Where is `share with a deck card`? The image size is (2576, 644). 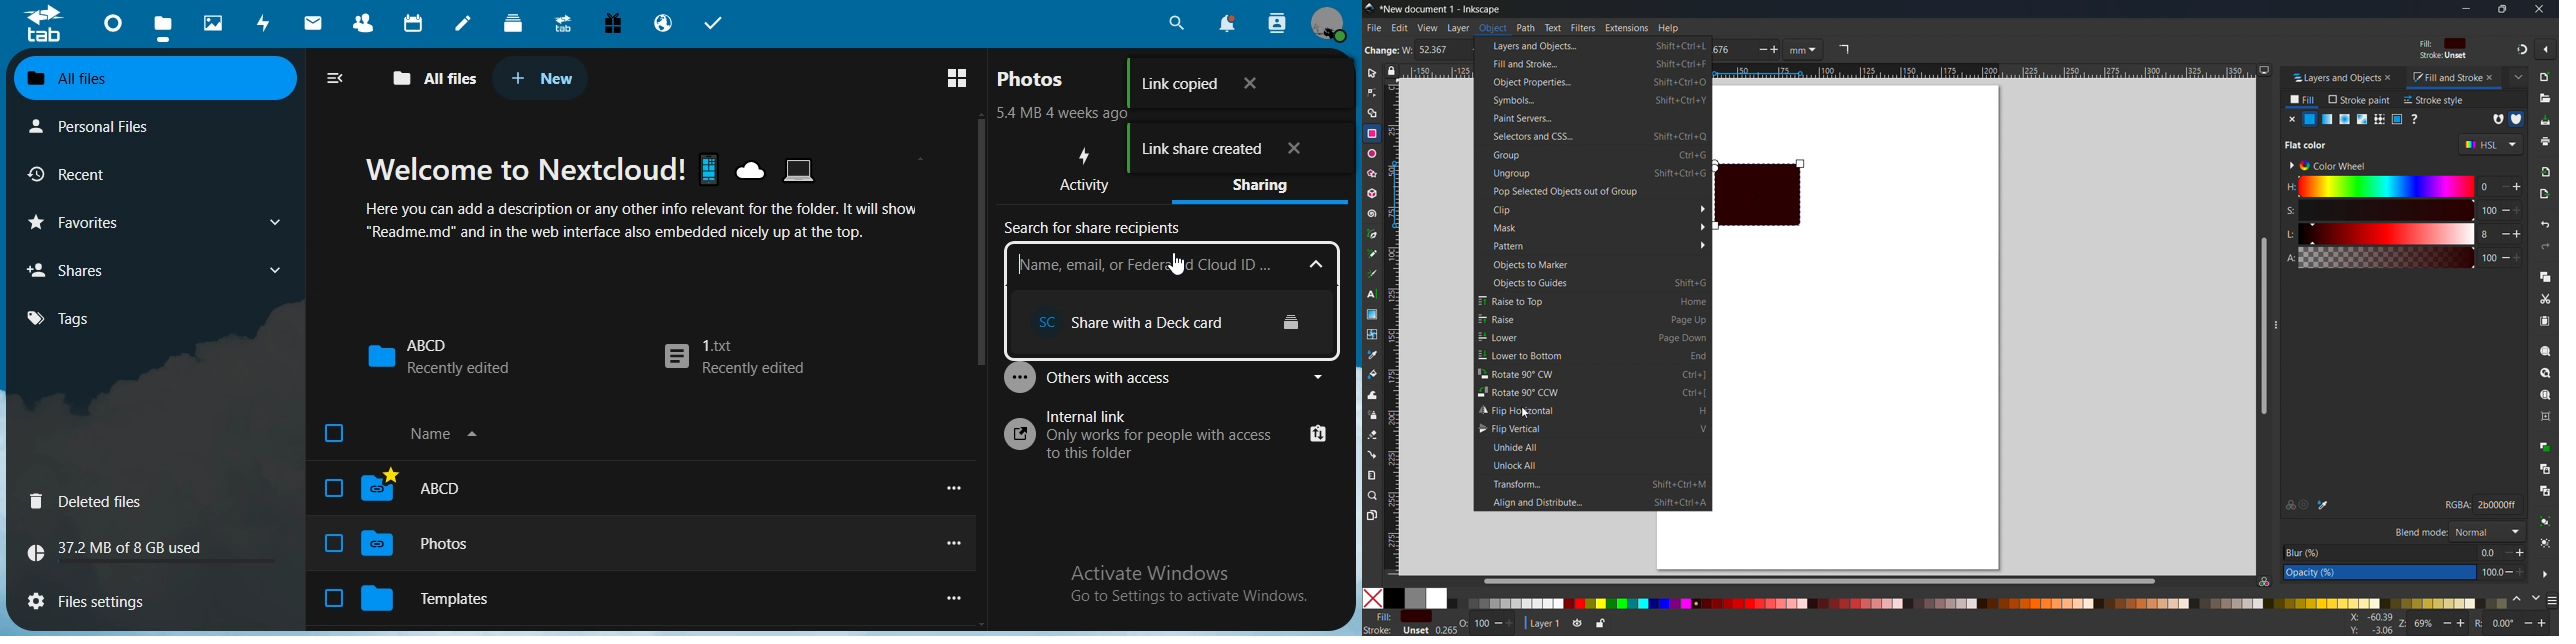
share with a deck card is located at coordinates (1177, 323).